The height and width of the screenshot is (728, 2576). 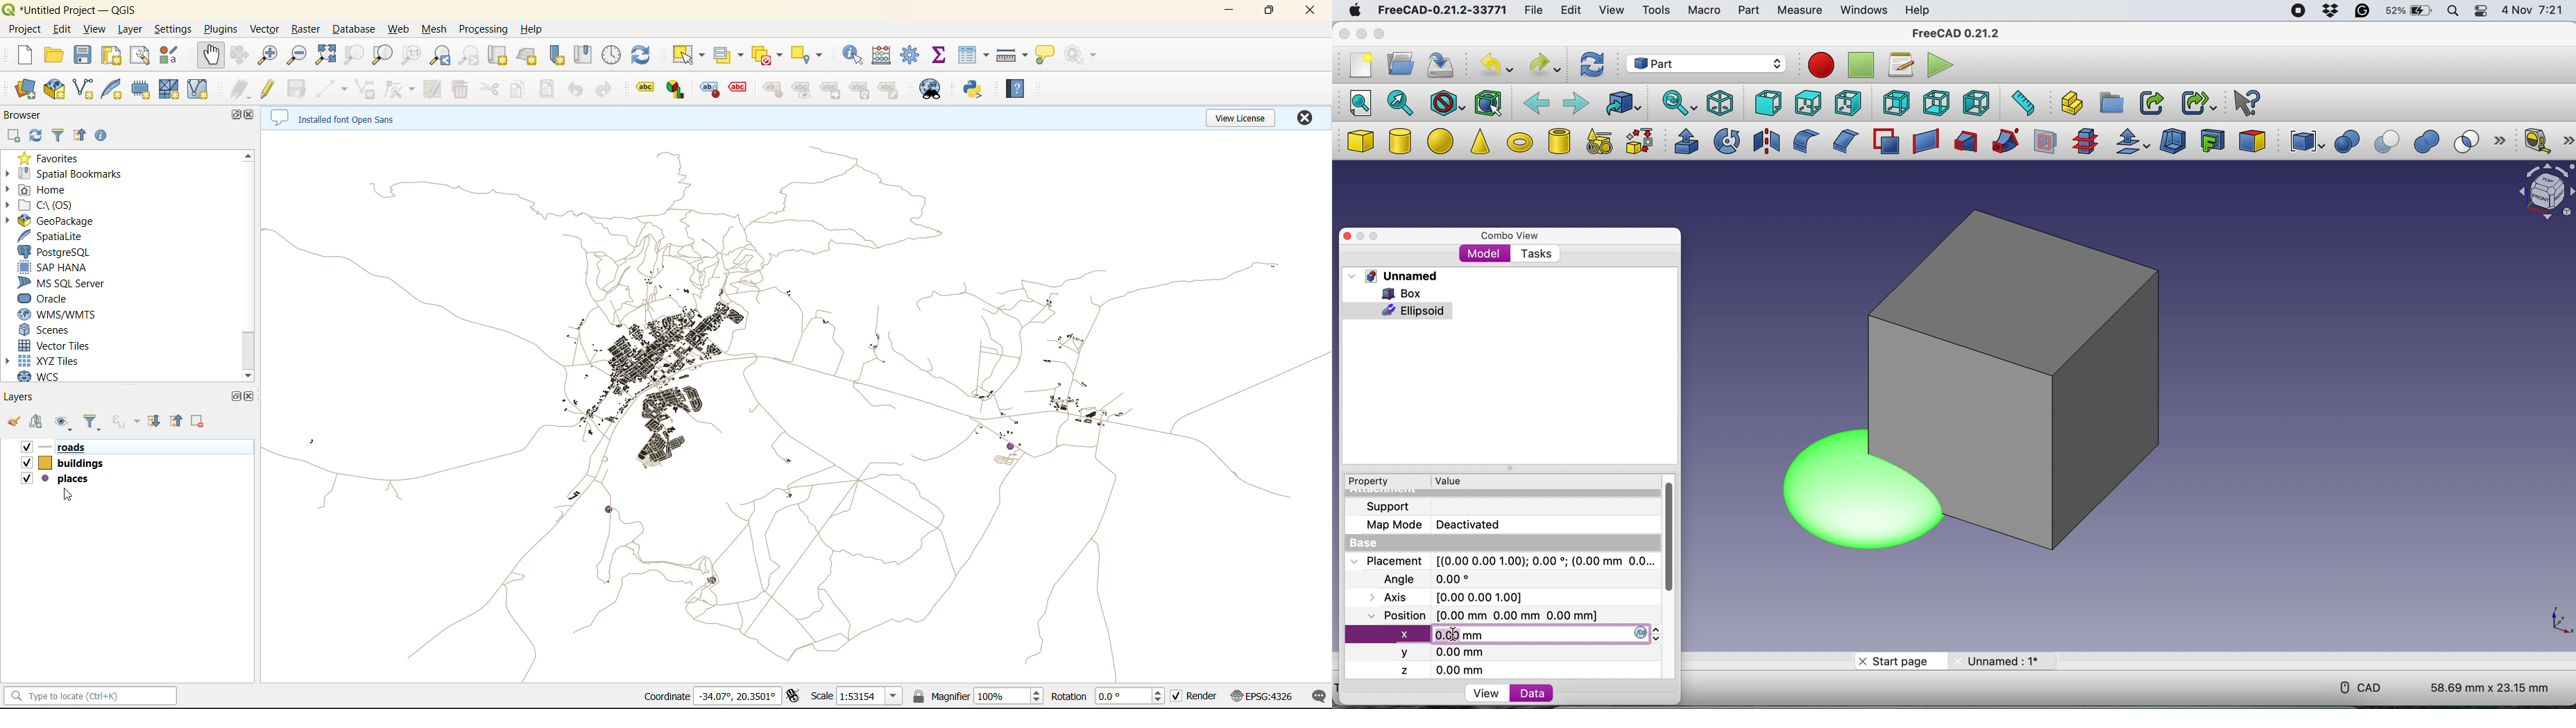 What do you see at coordinates (1923, 142) in the screenshot?
I see `create ruled surface` at bounding box center [1923, 142].